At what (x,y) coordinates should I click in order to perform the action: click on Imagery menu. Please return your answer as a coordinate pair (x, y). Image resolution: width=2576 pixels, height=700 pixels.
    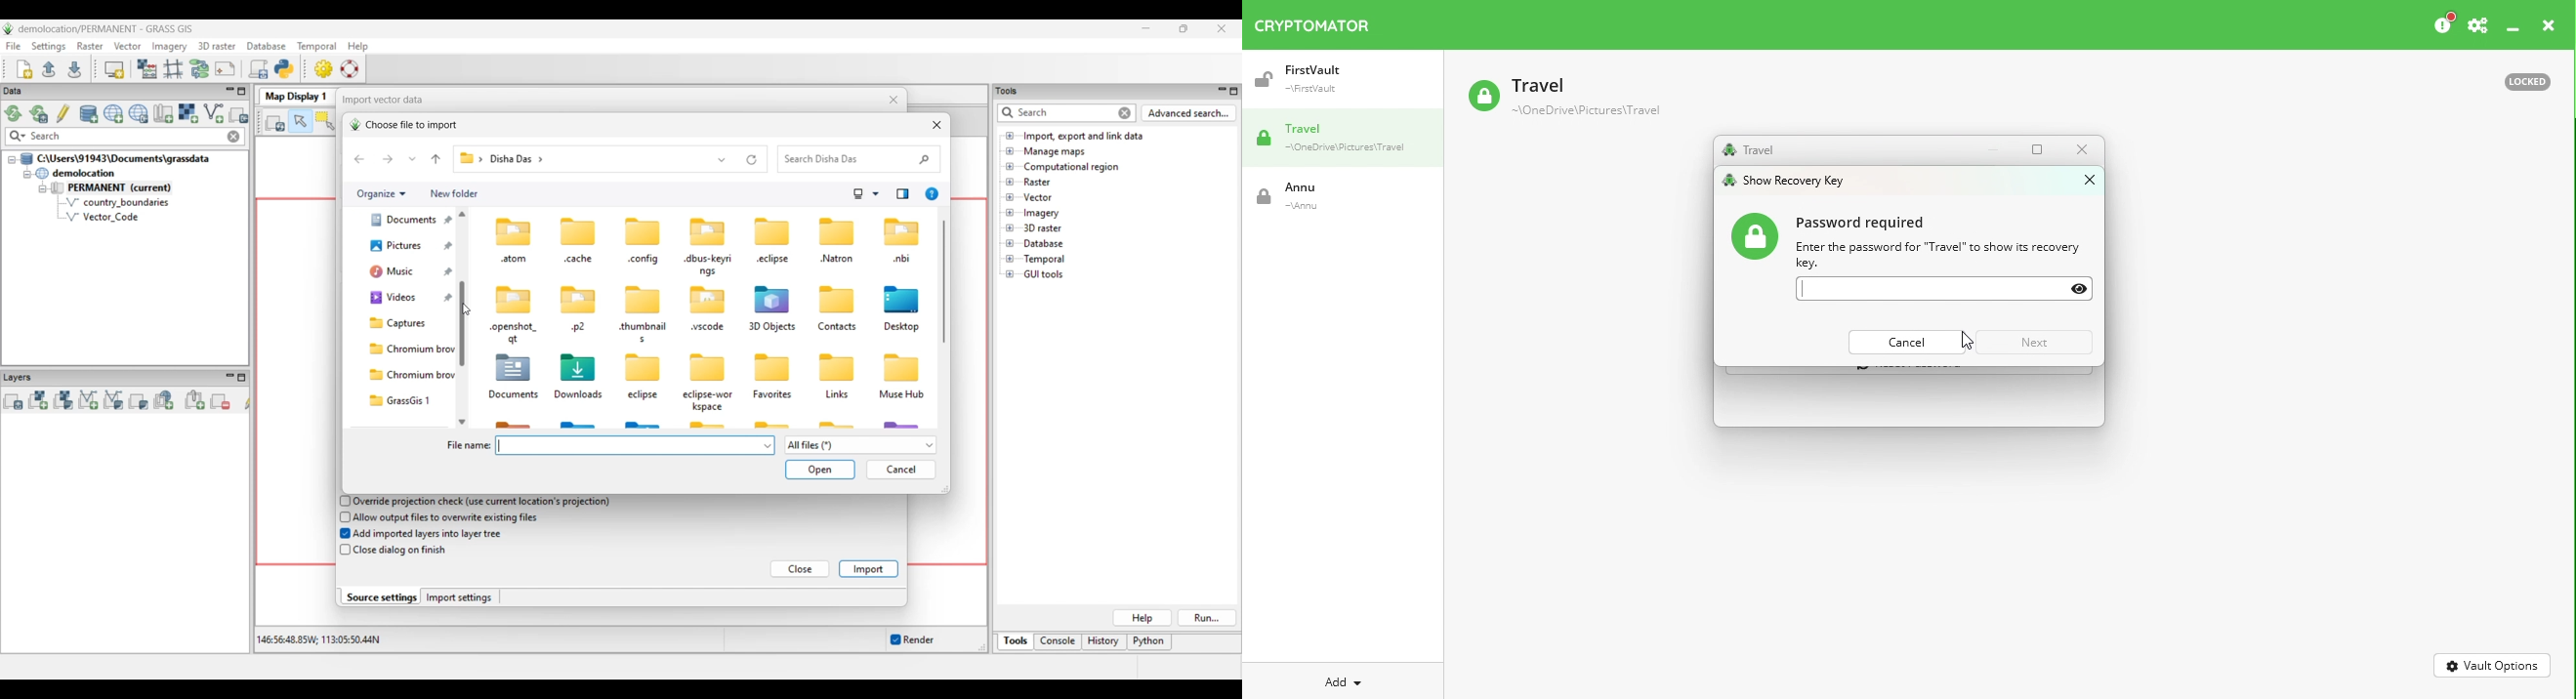
    Looking at the image, I should click on (170, 47).